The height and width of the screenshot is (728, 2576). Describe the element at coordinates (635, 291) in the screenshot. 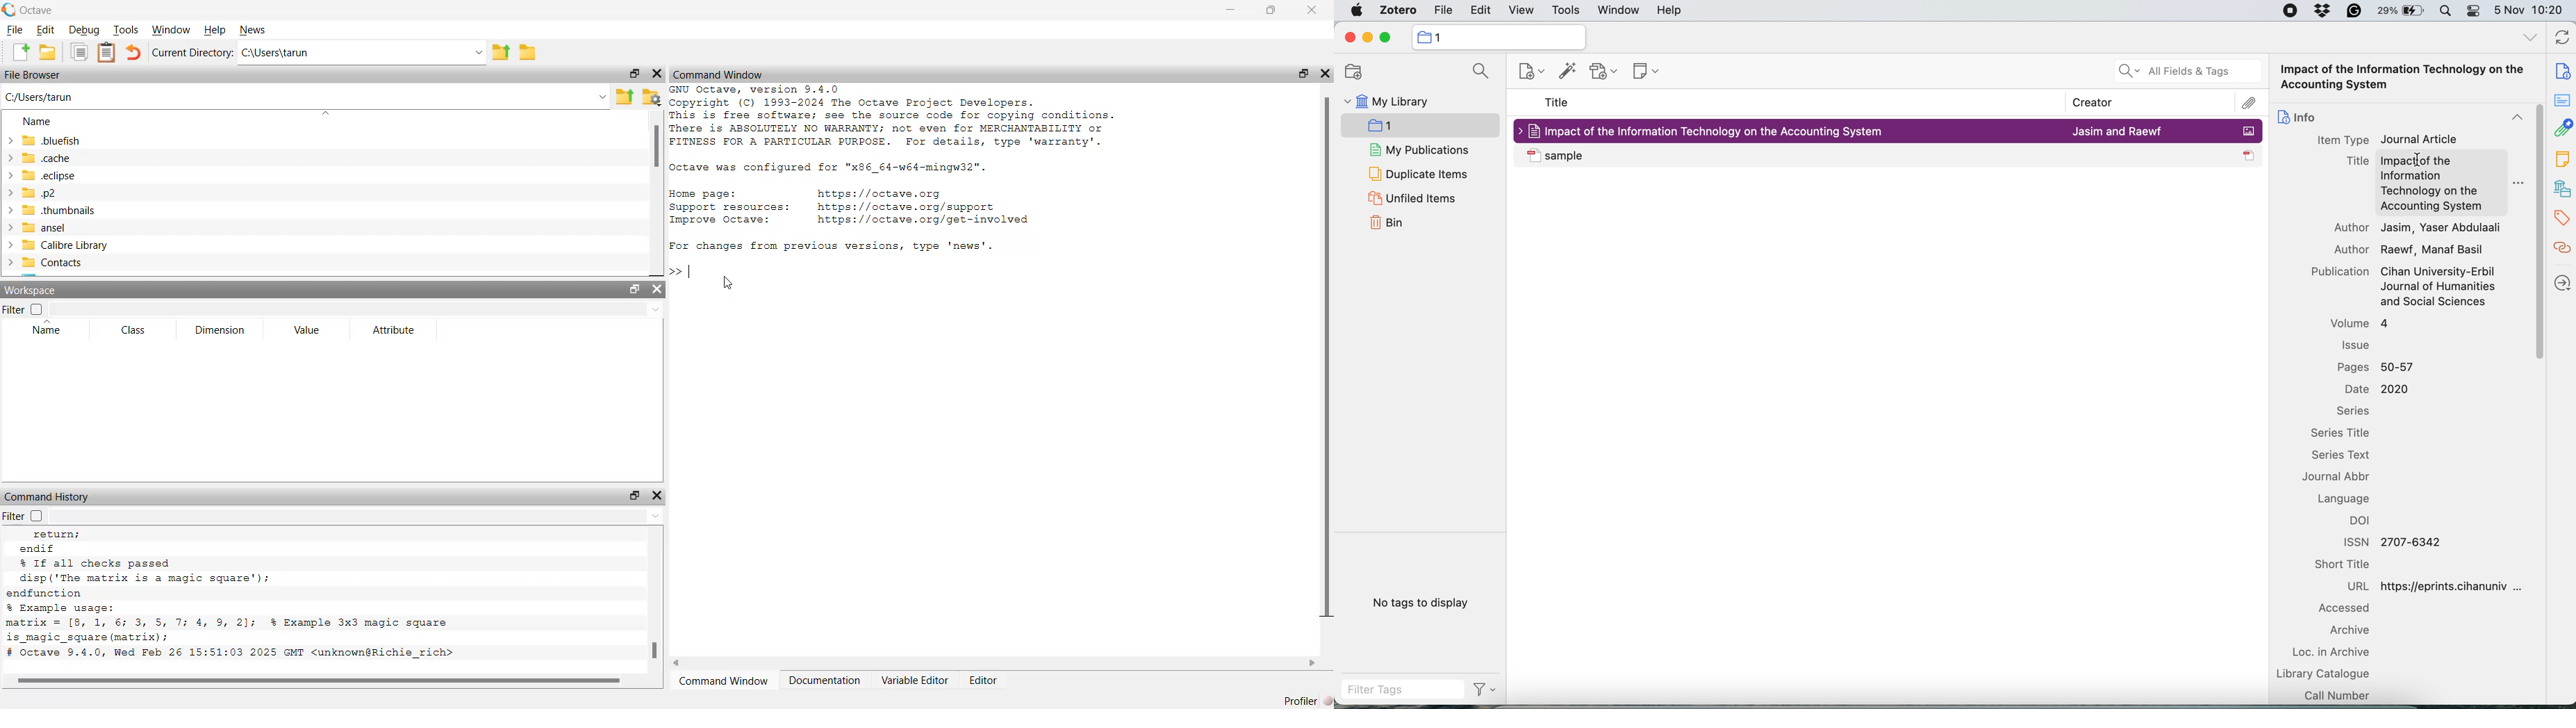

I see `maximize` at that location.